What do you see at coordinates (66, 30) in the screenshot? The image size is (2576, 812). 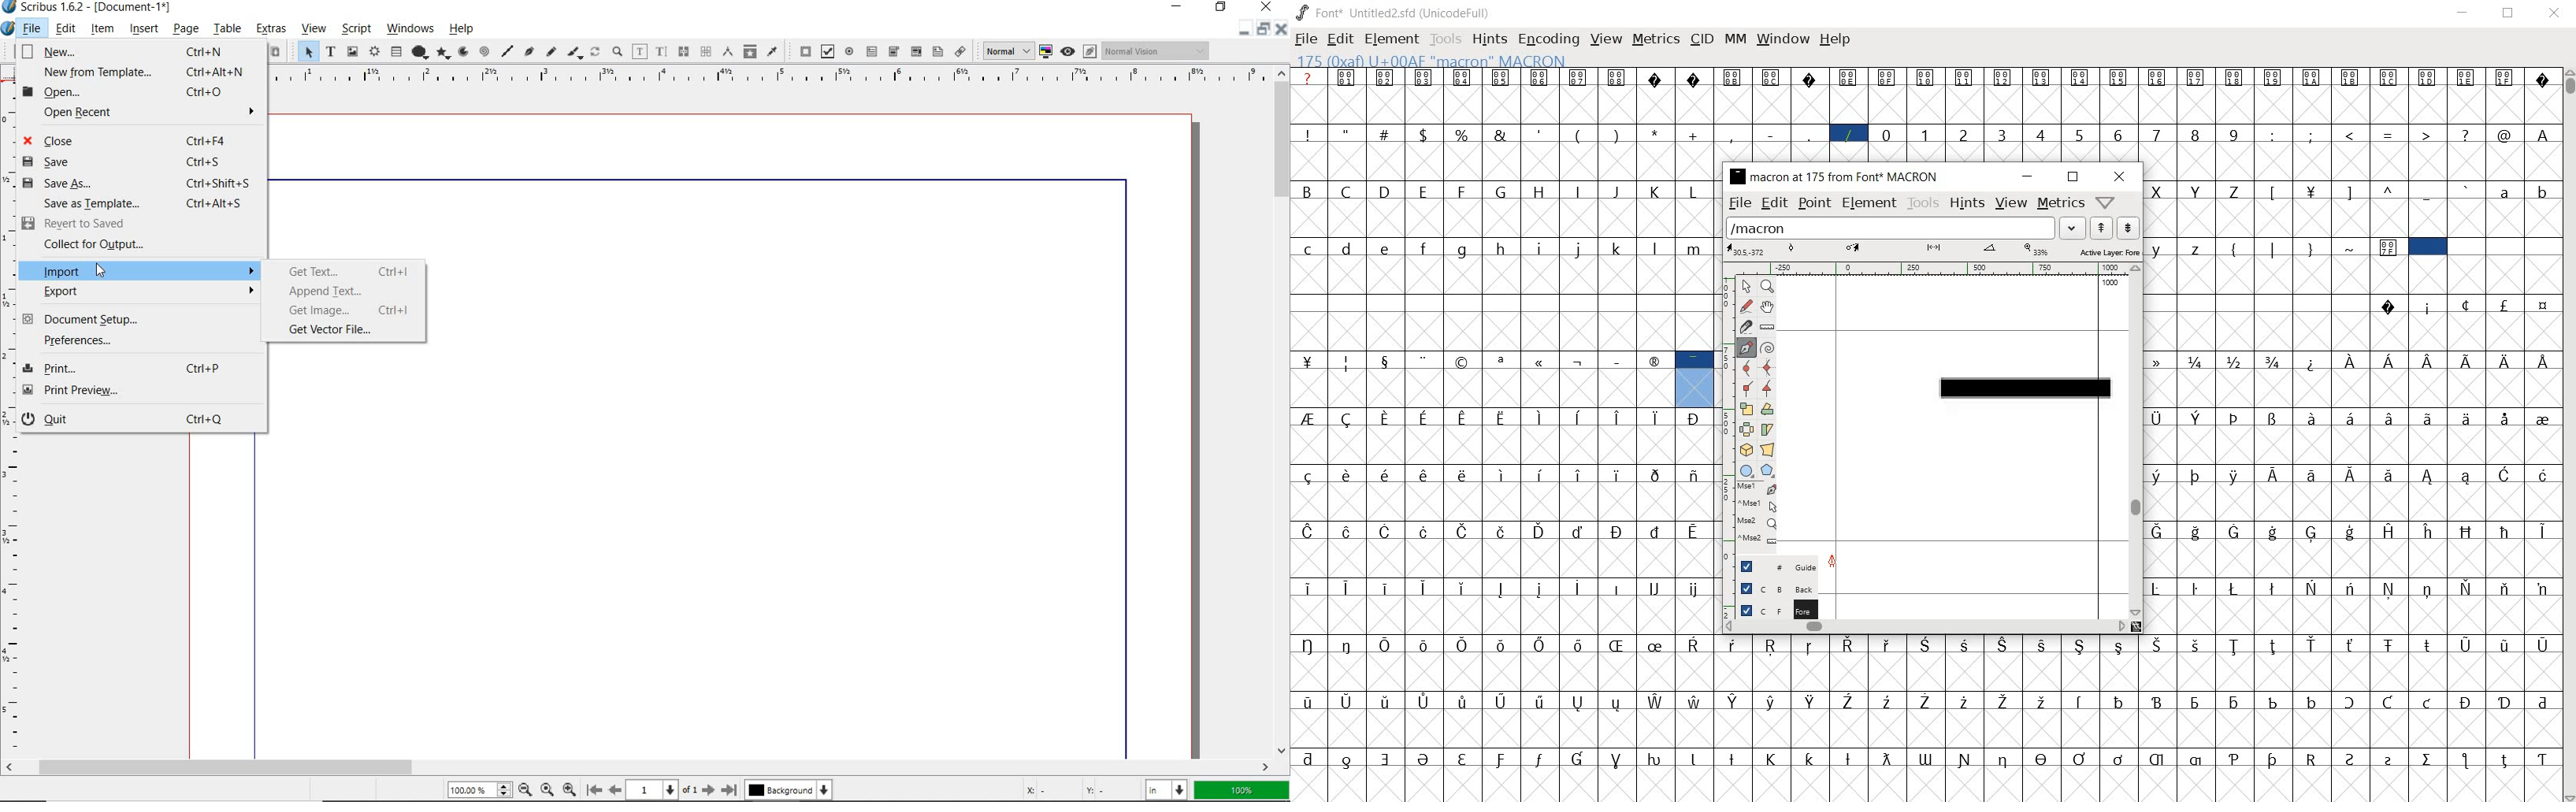 I see `edit` at bounding box center [66, 30].